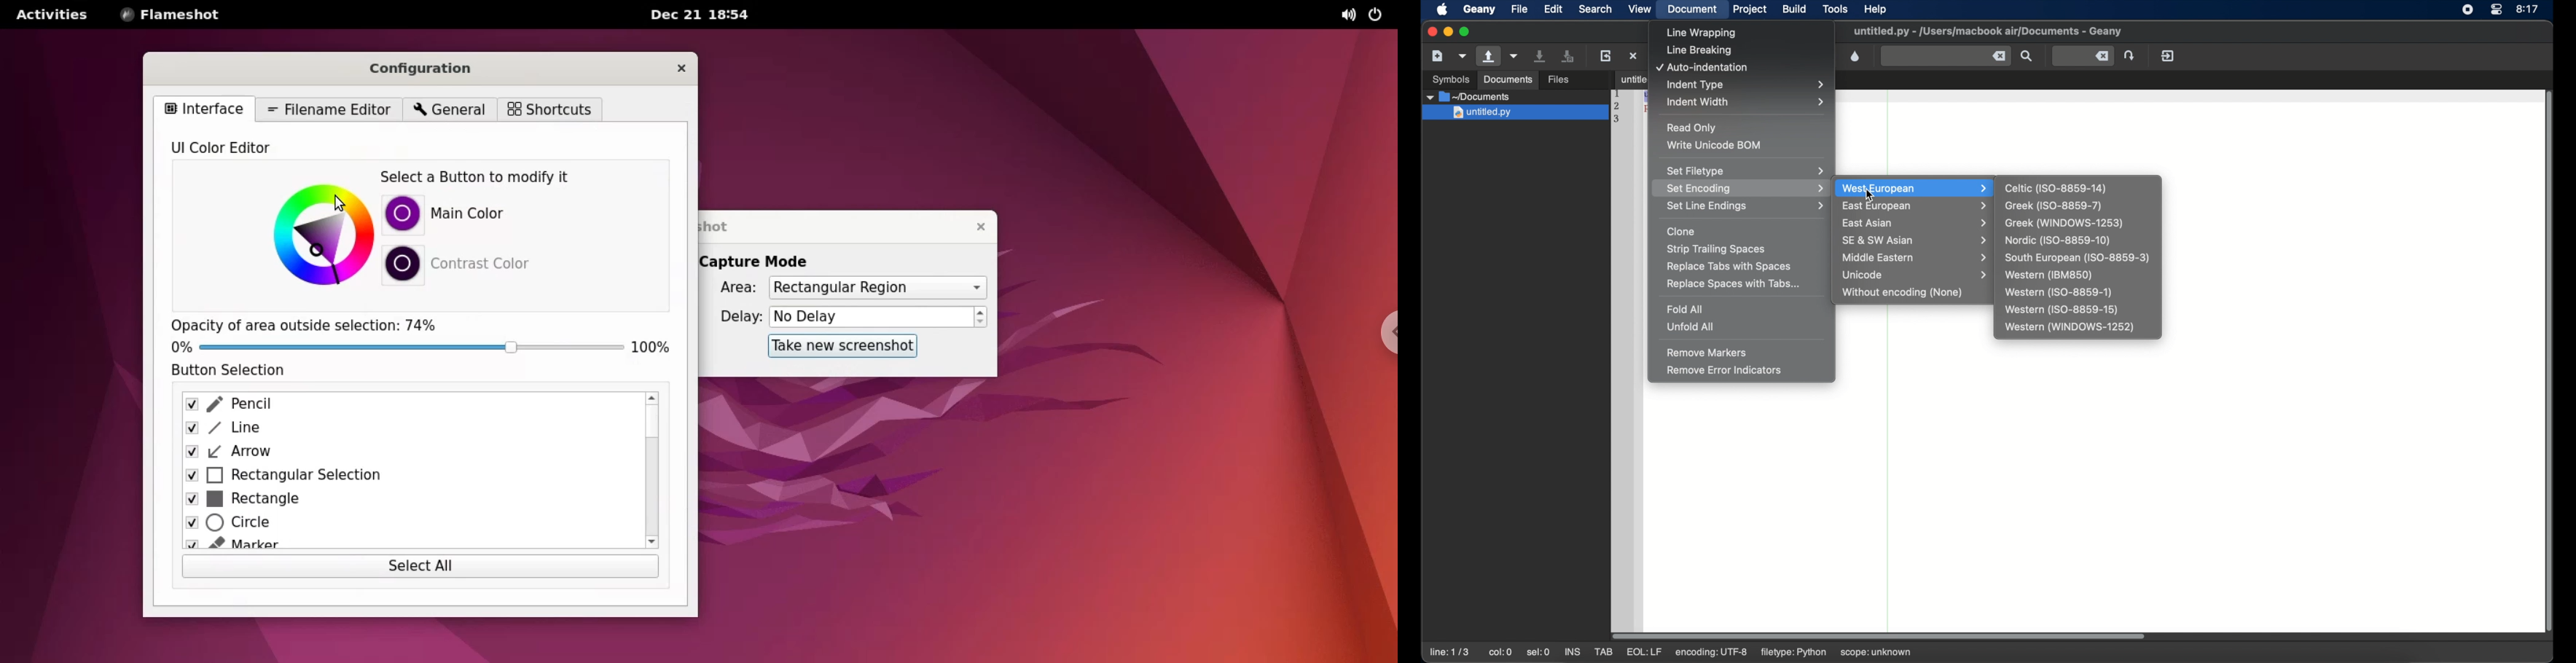 The height and width of the screenshot is (672, 2576). Describe the element at coordinates (2529, 9) in the screenshot. I see `time` at that location.